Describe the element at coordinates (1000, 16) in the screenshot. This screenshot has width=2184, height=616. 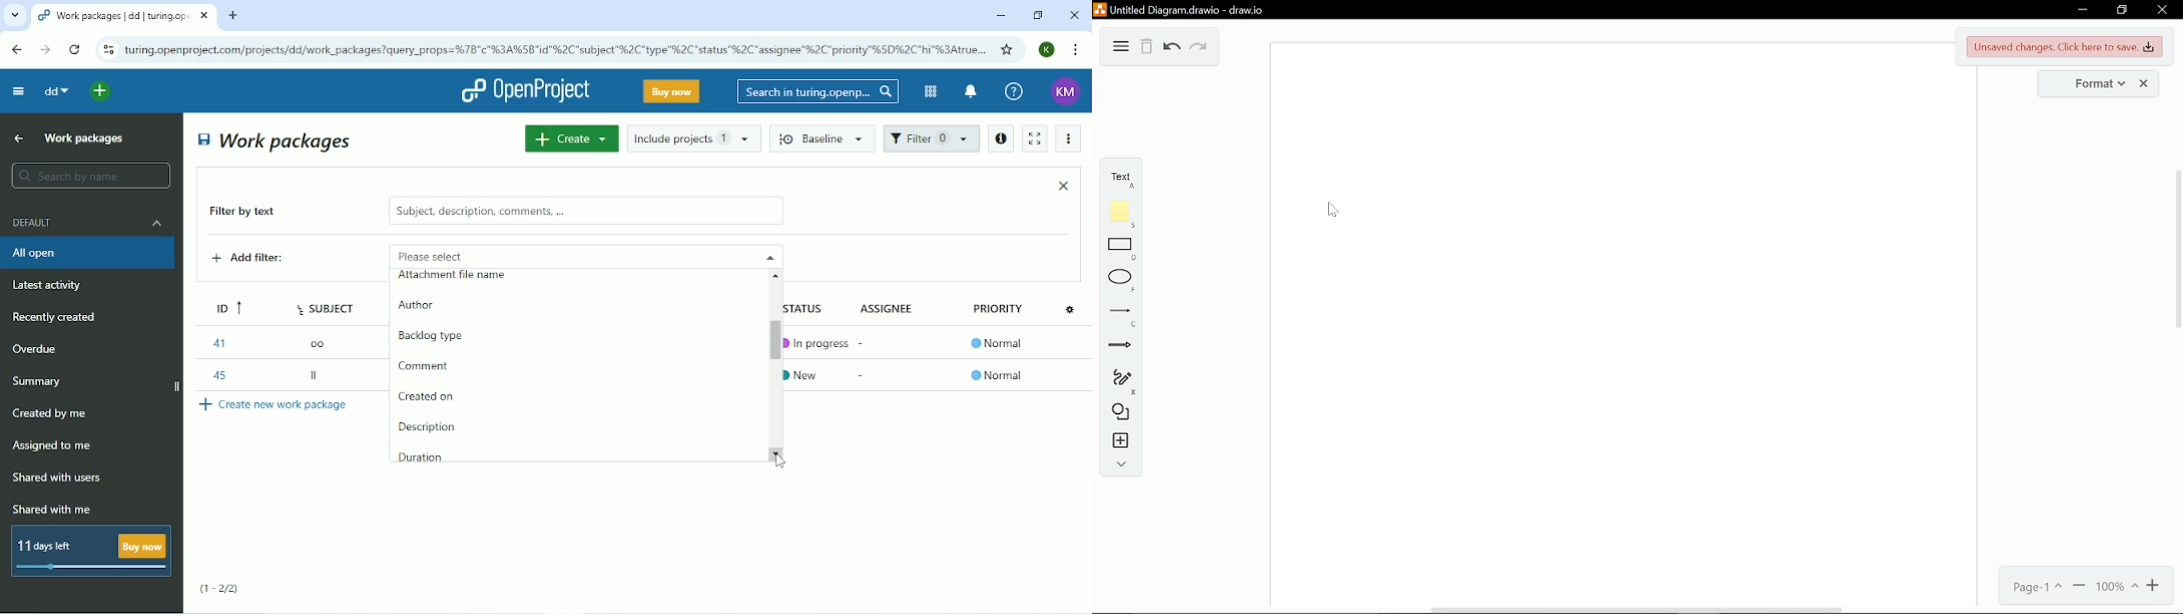
I see `Minimize` at that location.